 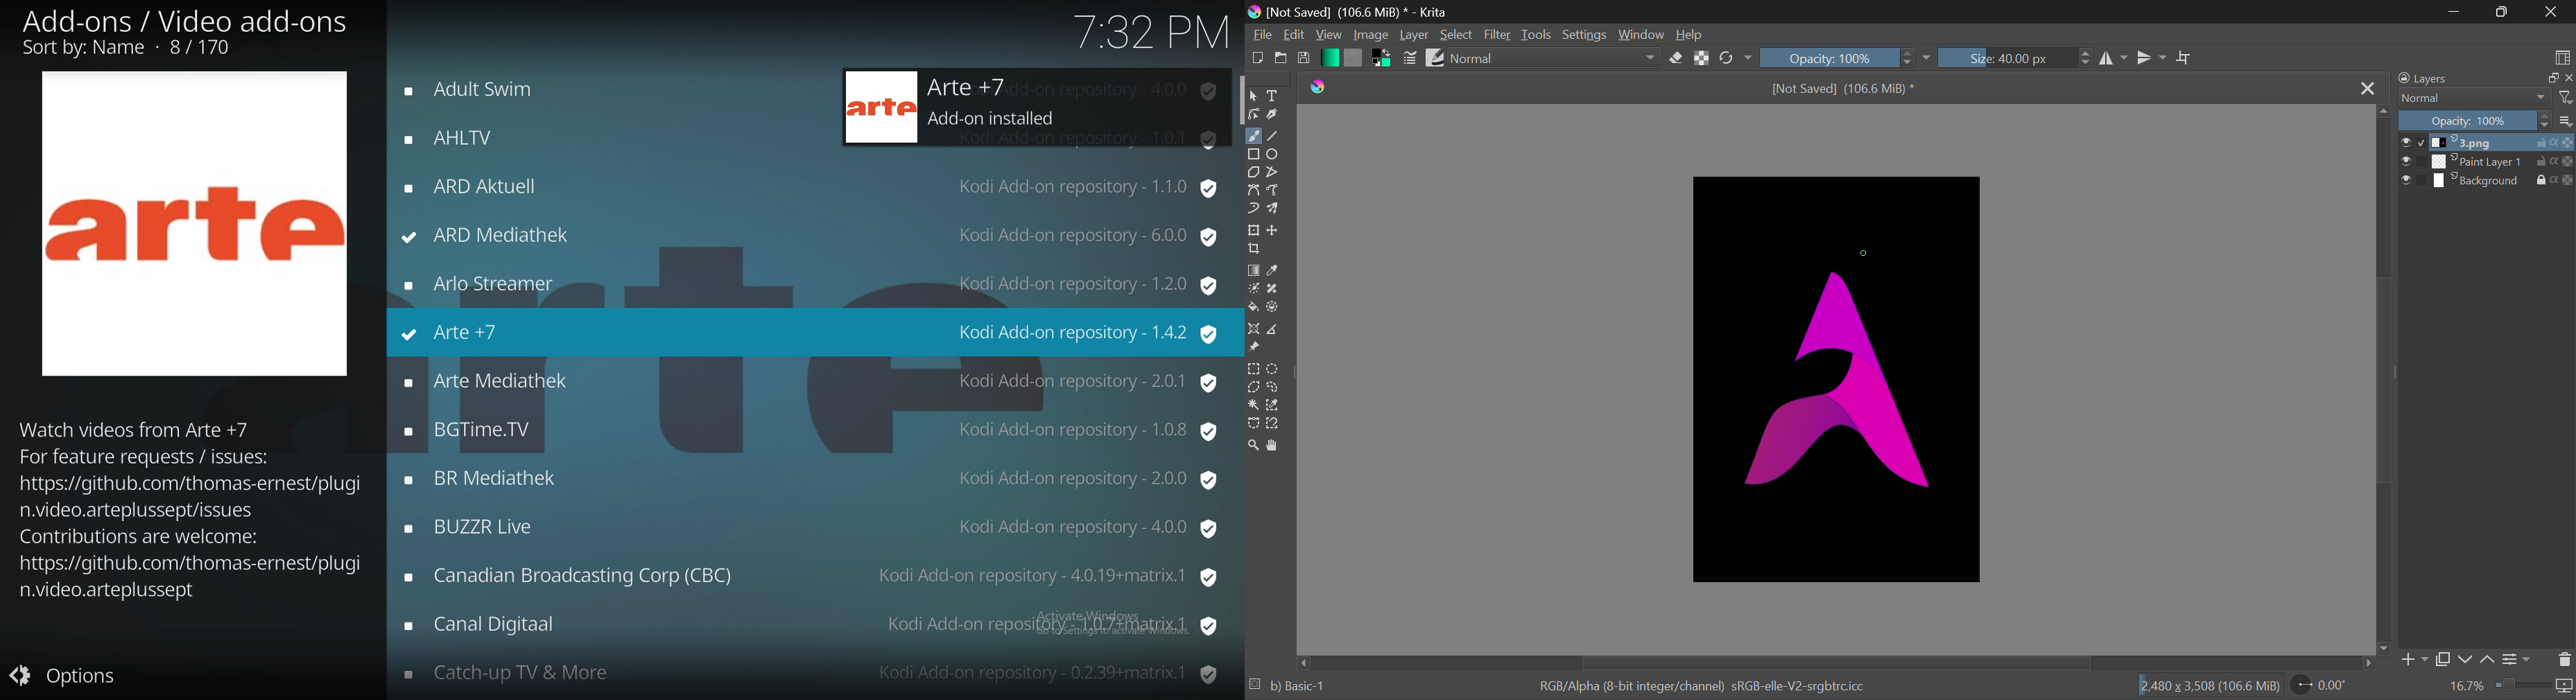 I want to click on Background, so click(x=2487, y=182).